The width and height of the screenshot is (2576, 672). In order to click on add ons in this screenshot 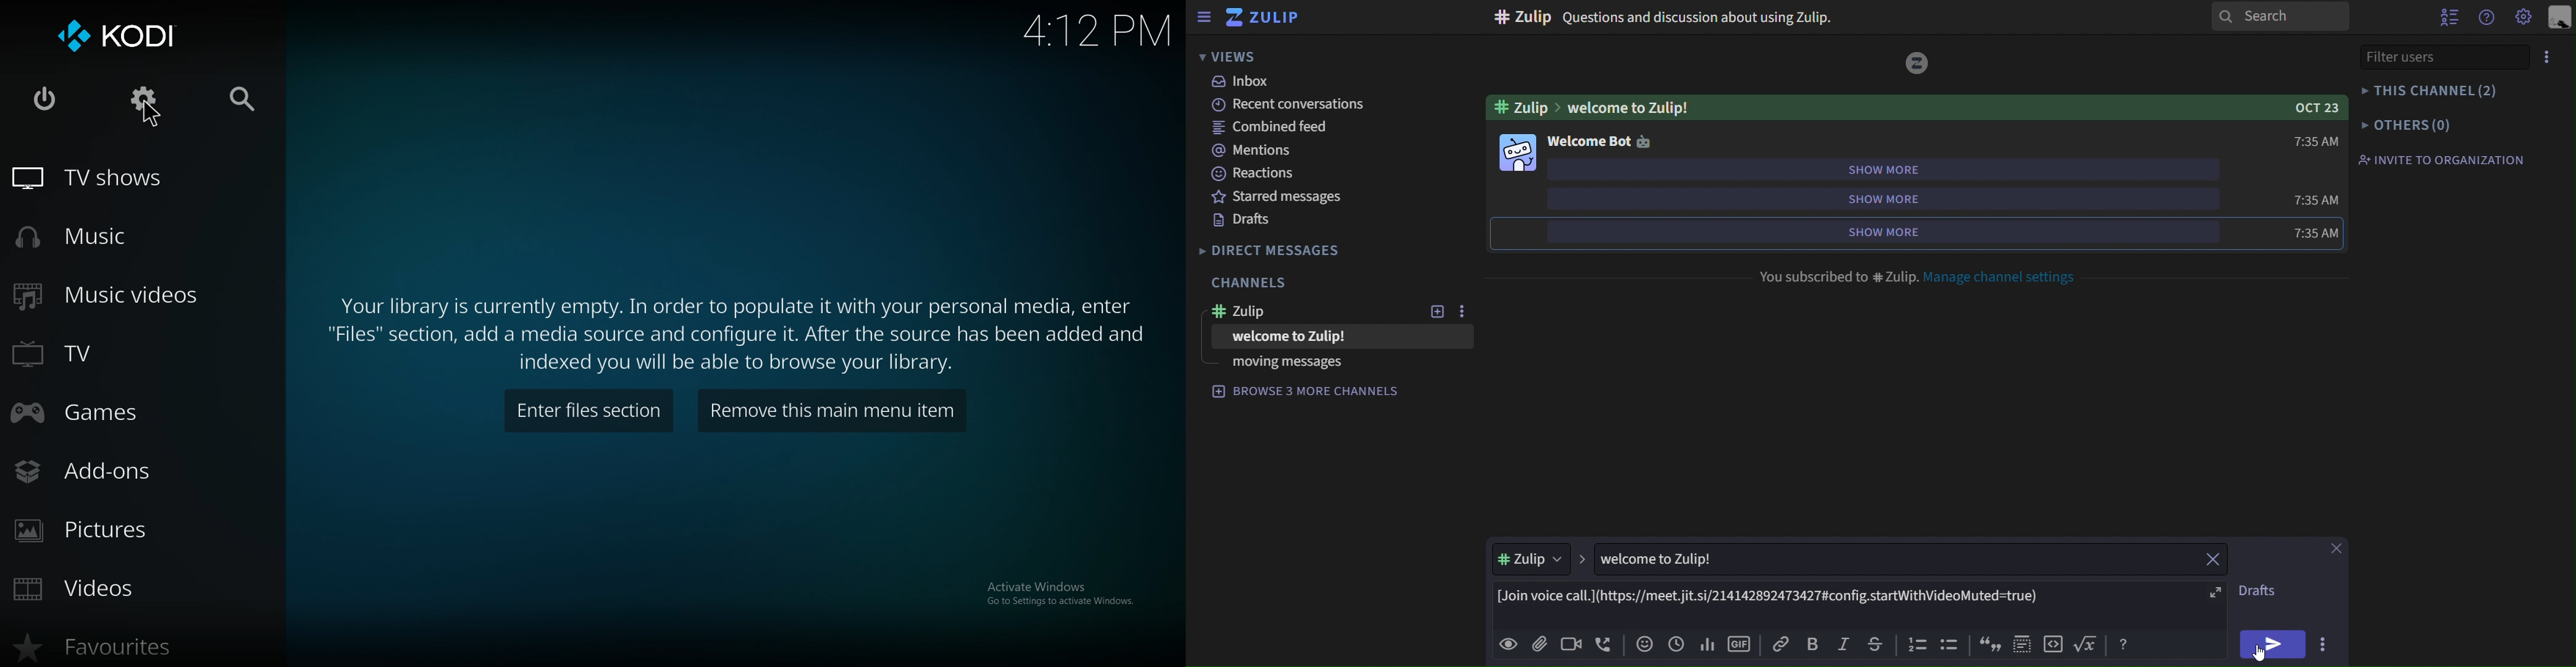, I will do `click(112, 469)`.